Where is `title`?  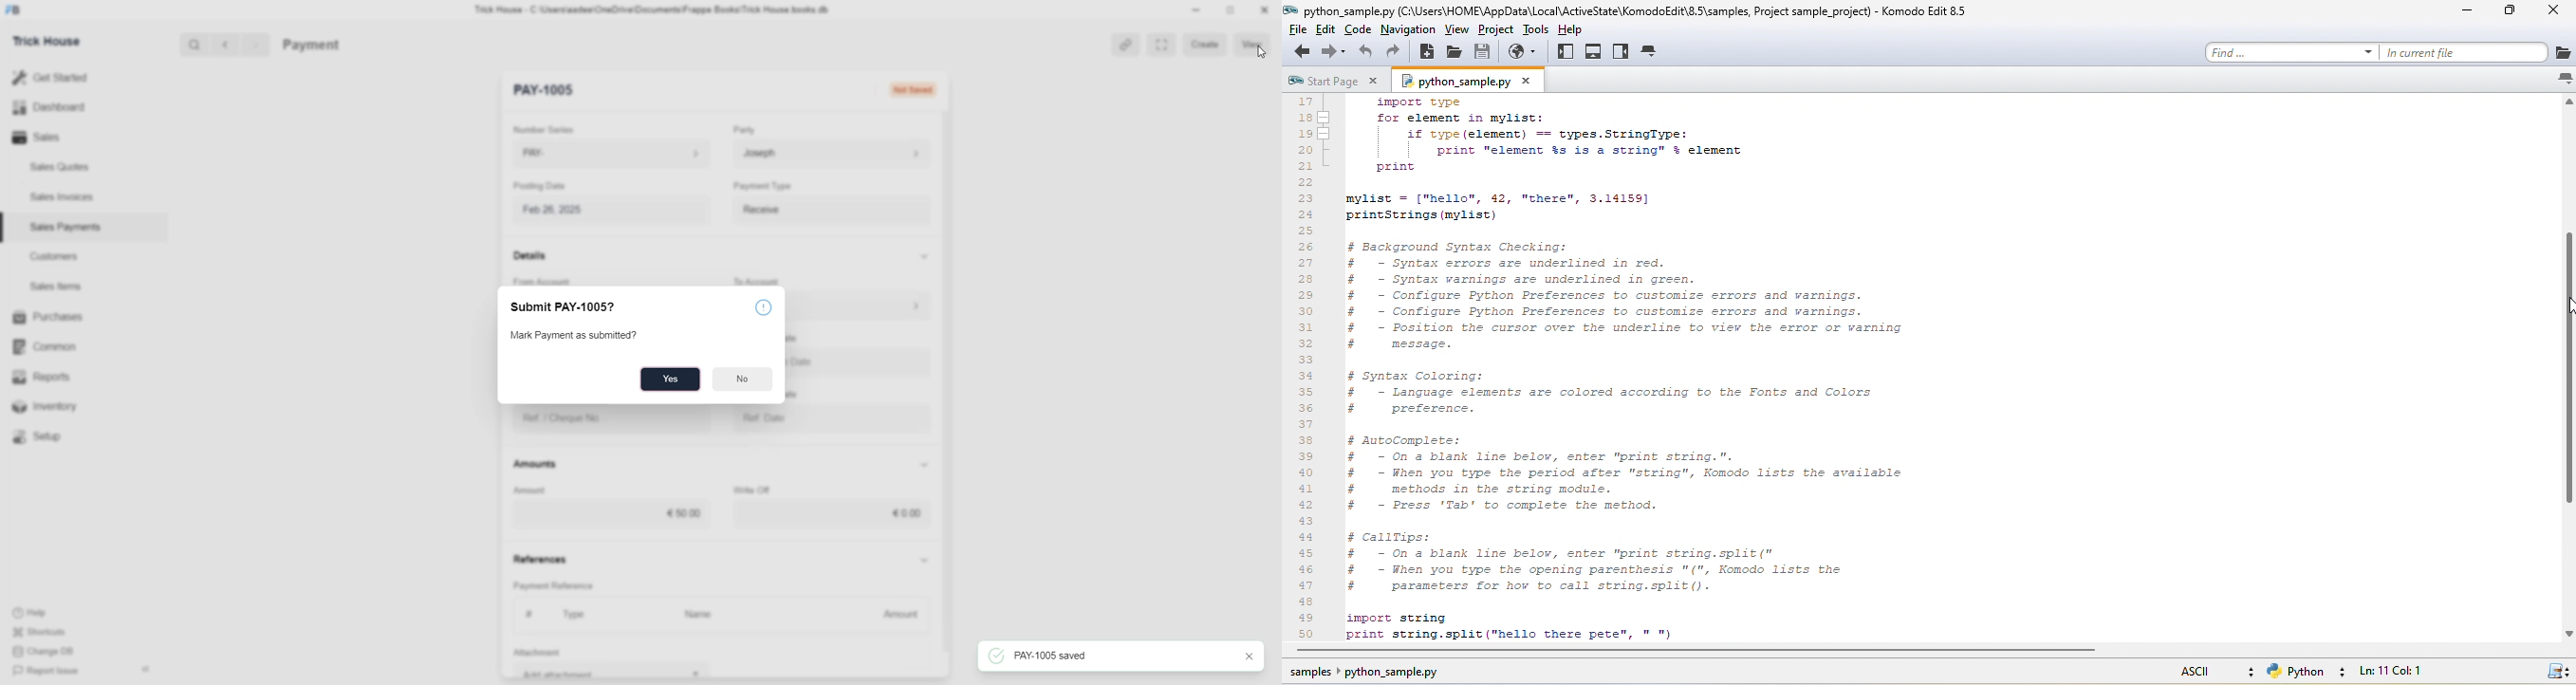
title is located at coordinates (1926, 10).